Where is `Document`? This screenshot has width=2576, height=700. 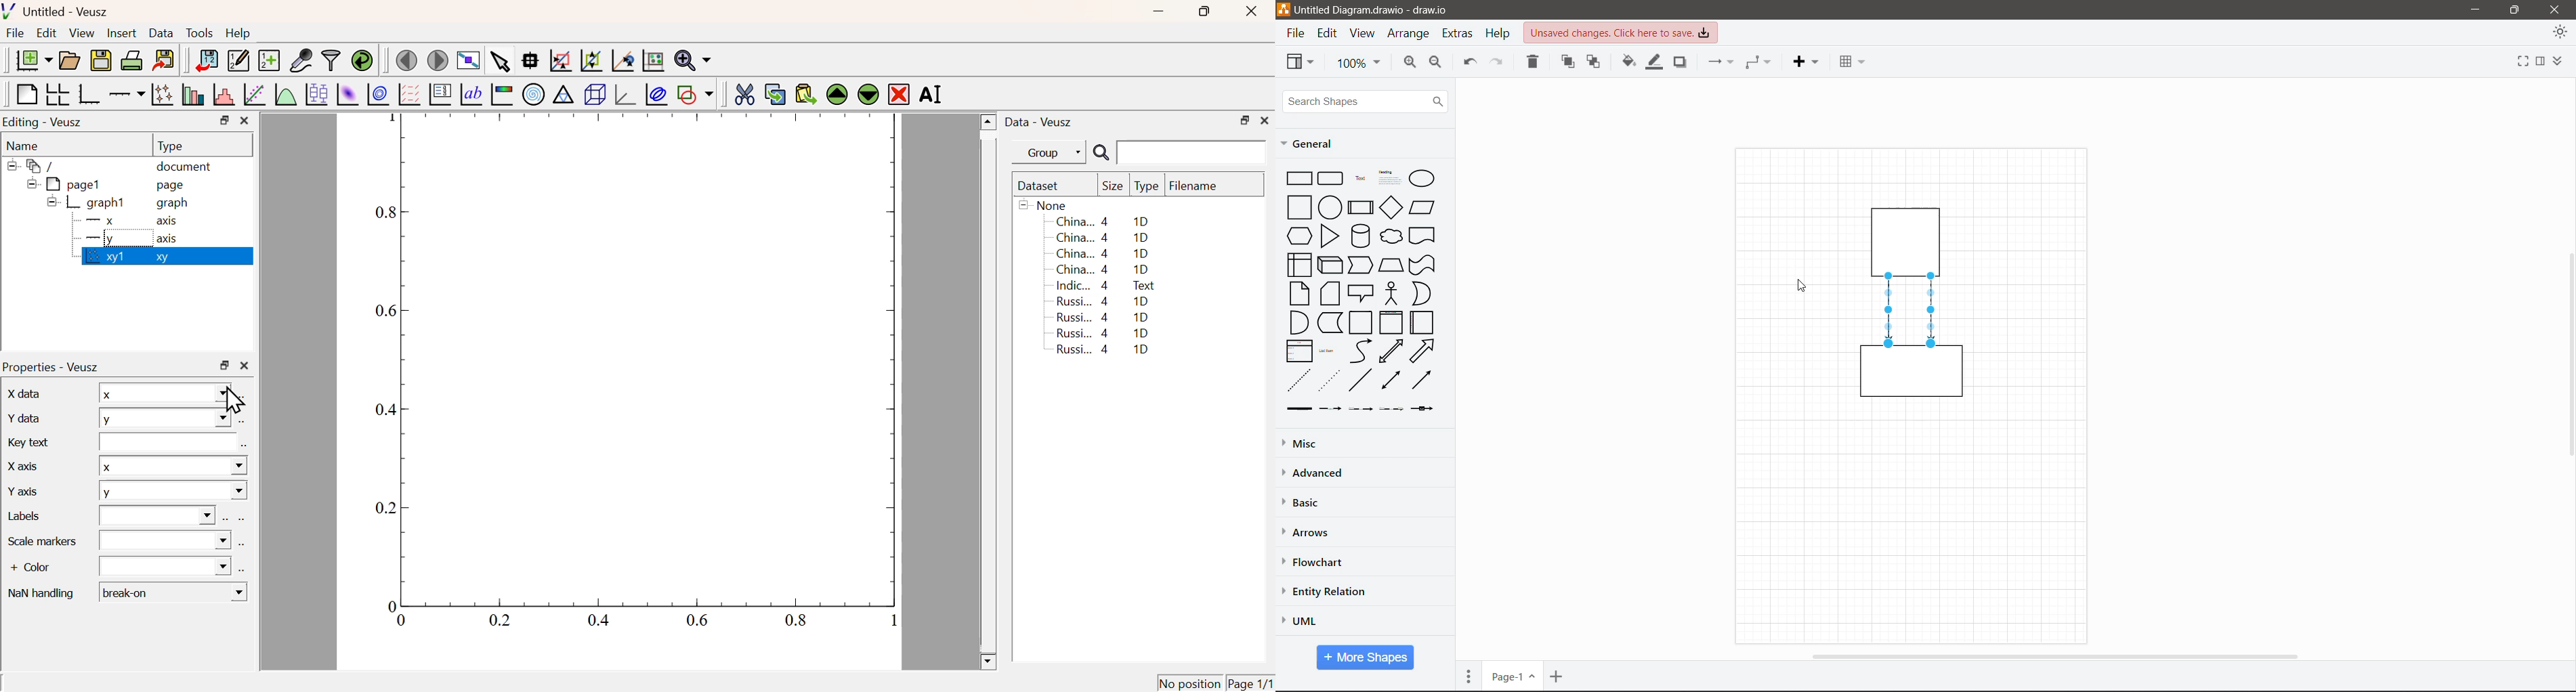
Document is located at coordinates (1423, 236).